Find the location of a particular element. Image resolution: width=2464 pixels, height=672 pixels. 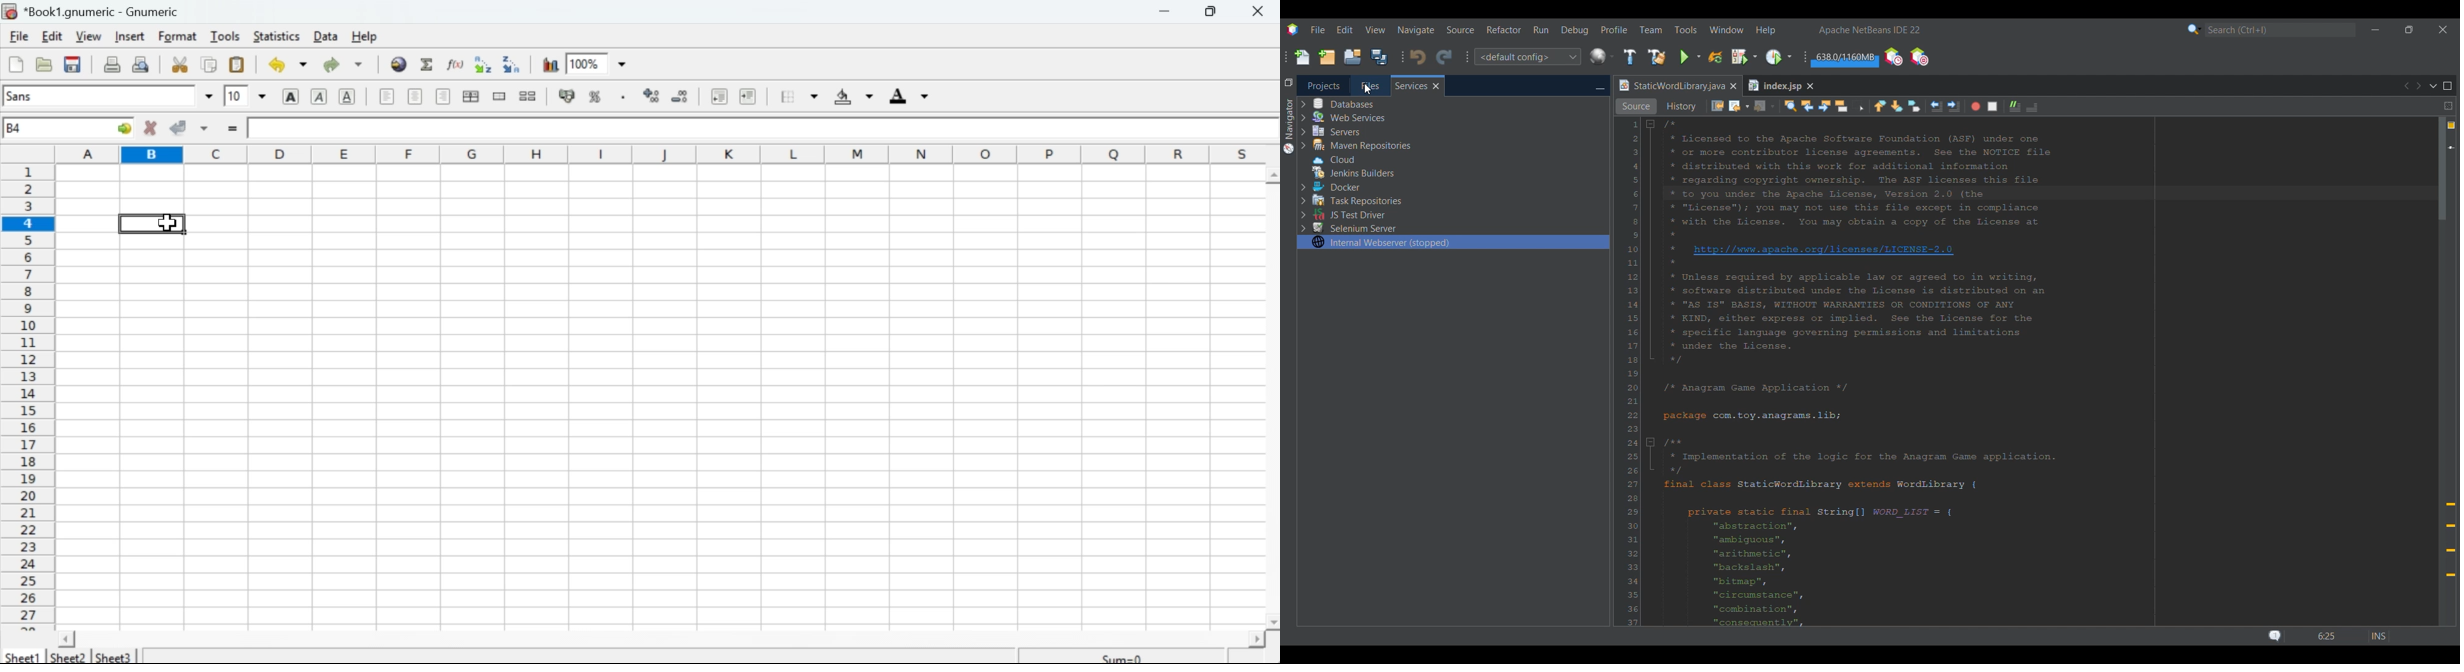

Undo is located at coordinates (276, 65).